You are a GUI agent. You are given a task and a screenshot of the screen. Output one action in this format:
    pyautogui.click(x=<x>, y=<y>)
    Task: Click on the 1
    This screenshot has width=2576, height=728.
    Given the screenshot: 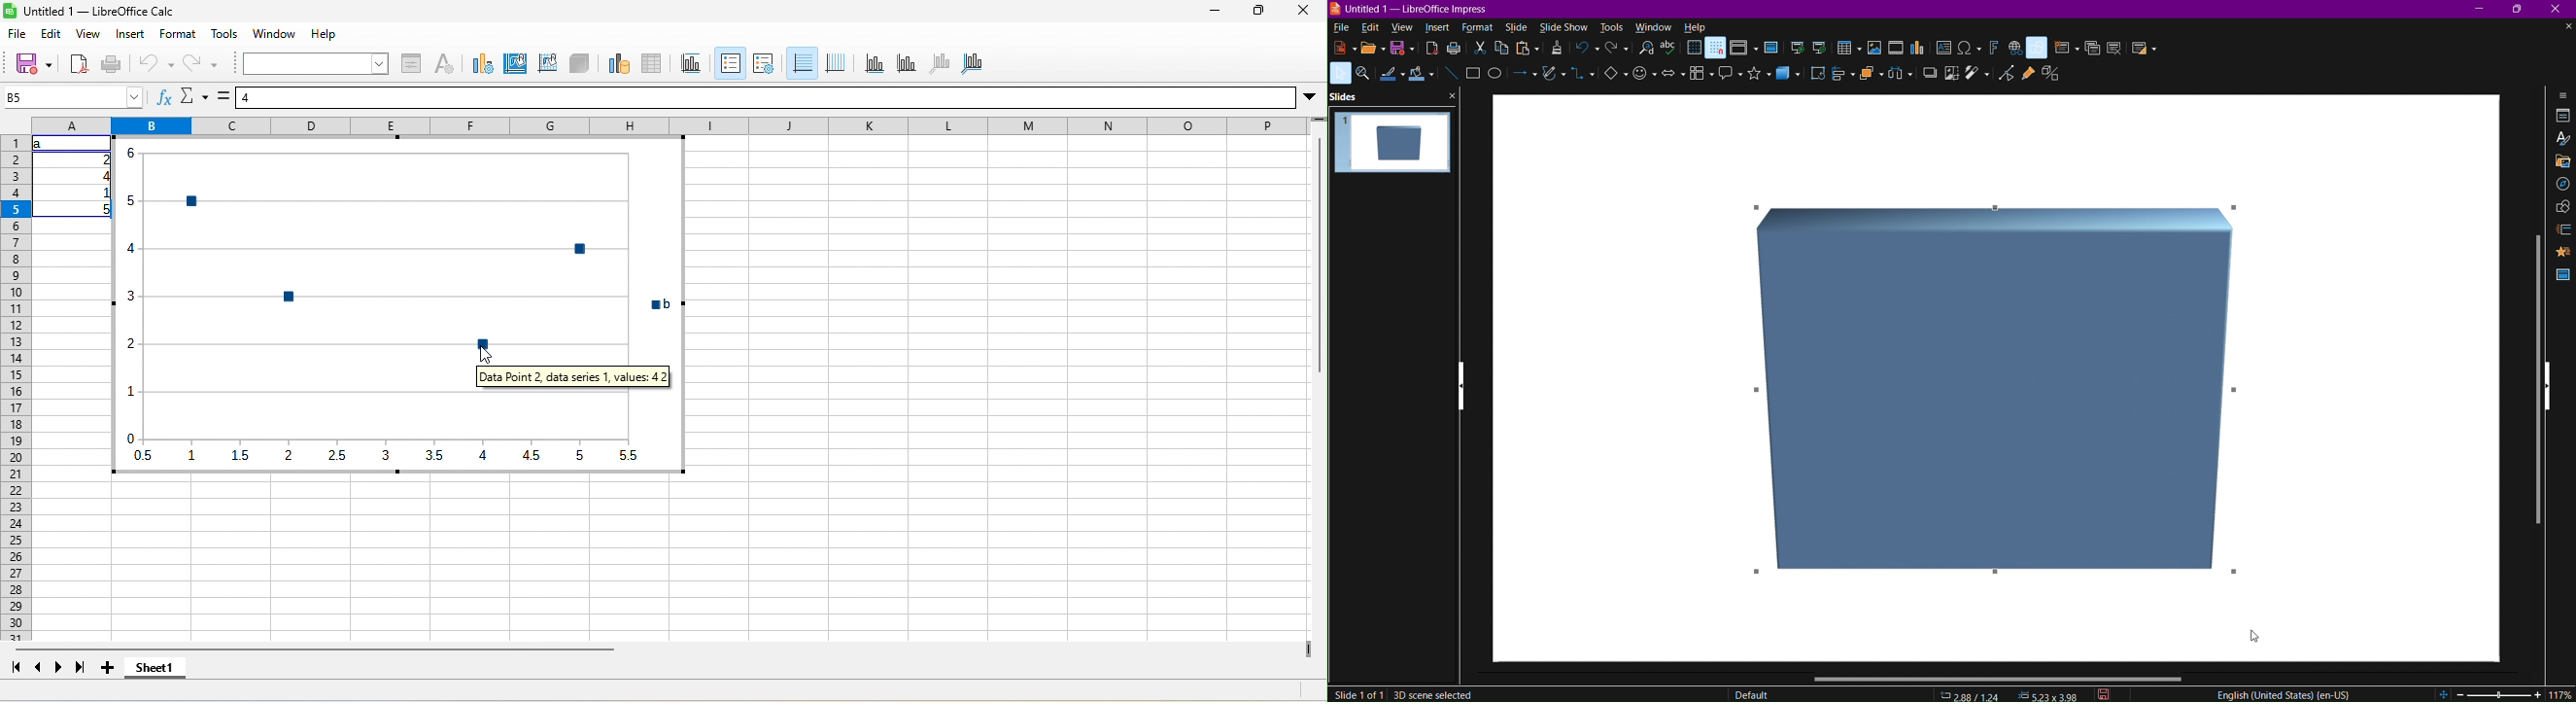 What is the action you would take?
    pyautogui.click(x=102, y=193)
    